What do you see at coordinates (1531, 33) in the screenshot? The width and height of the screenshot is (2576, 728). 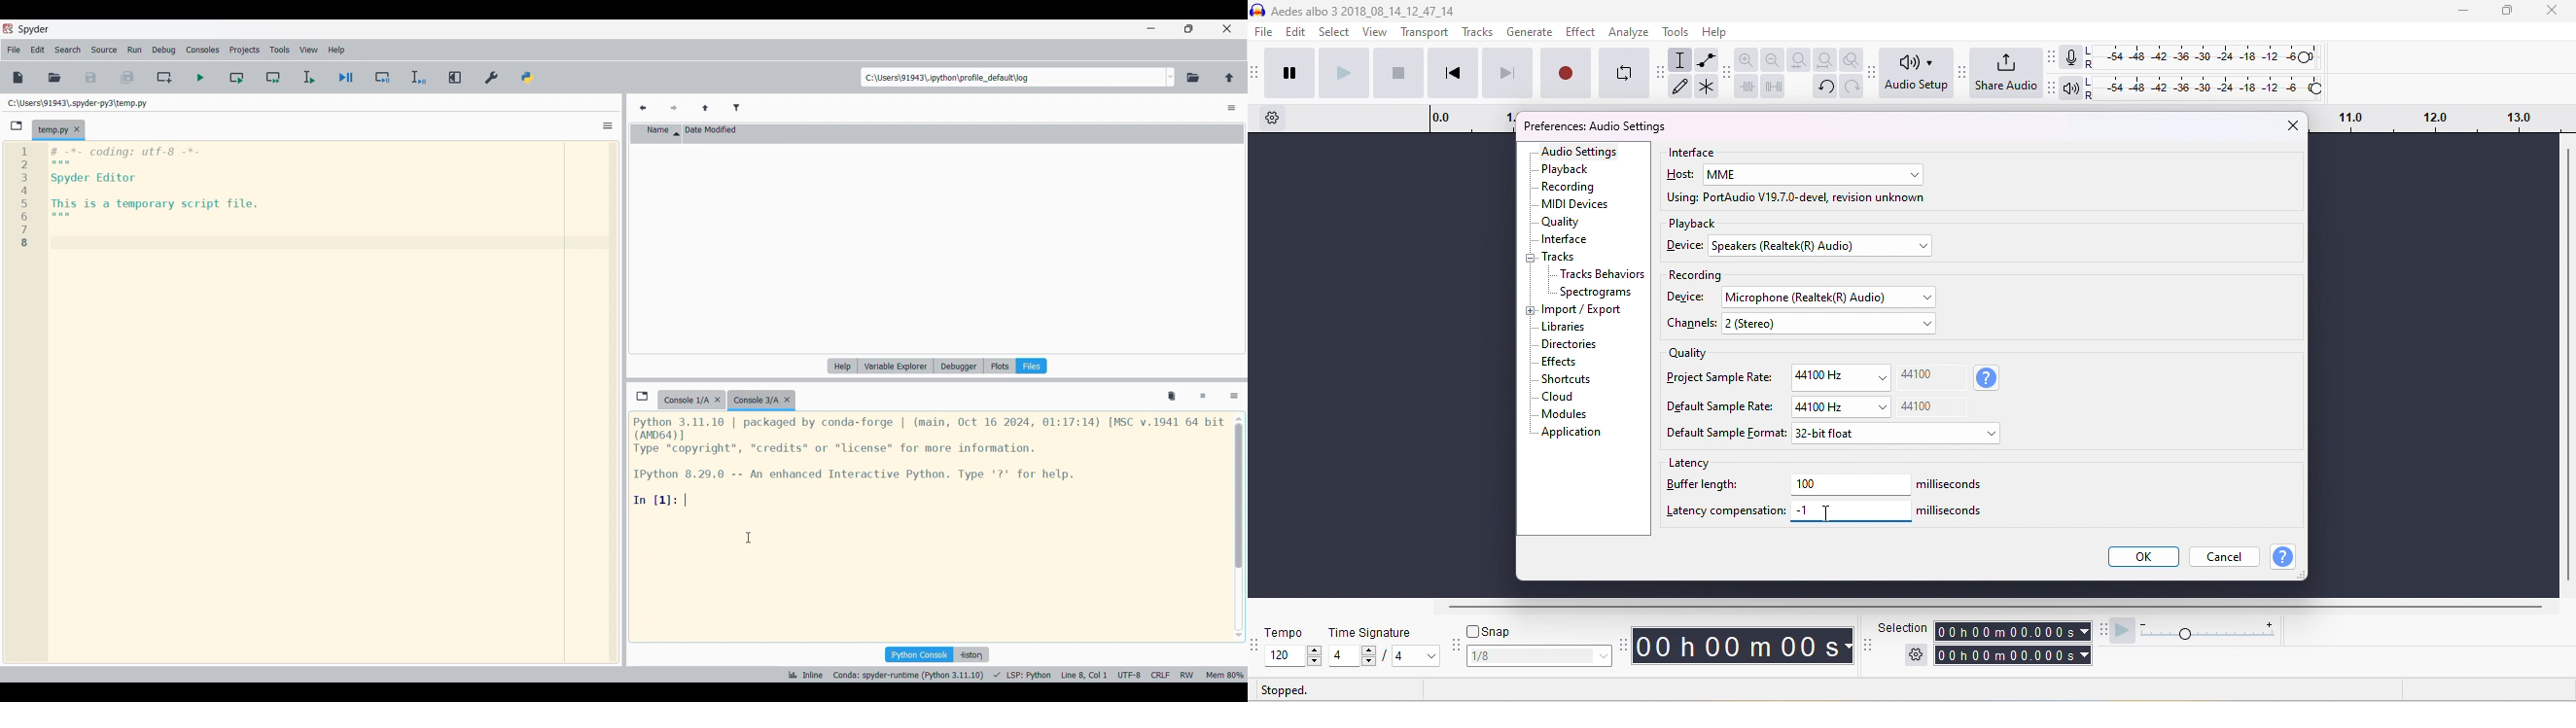 I see `generate` at bounding box center [1531, 33].